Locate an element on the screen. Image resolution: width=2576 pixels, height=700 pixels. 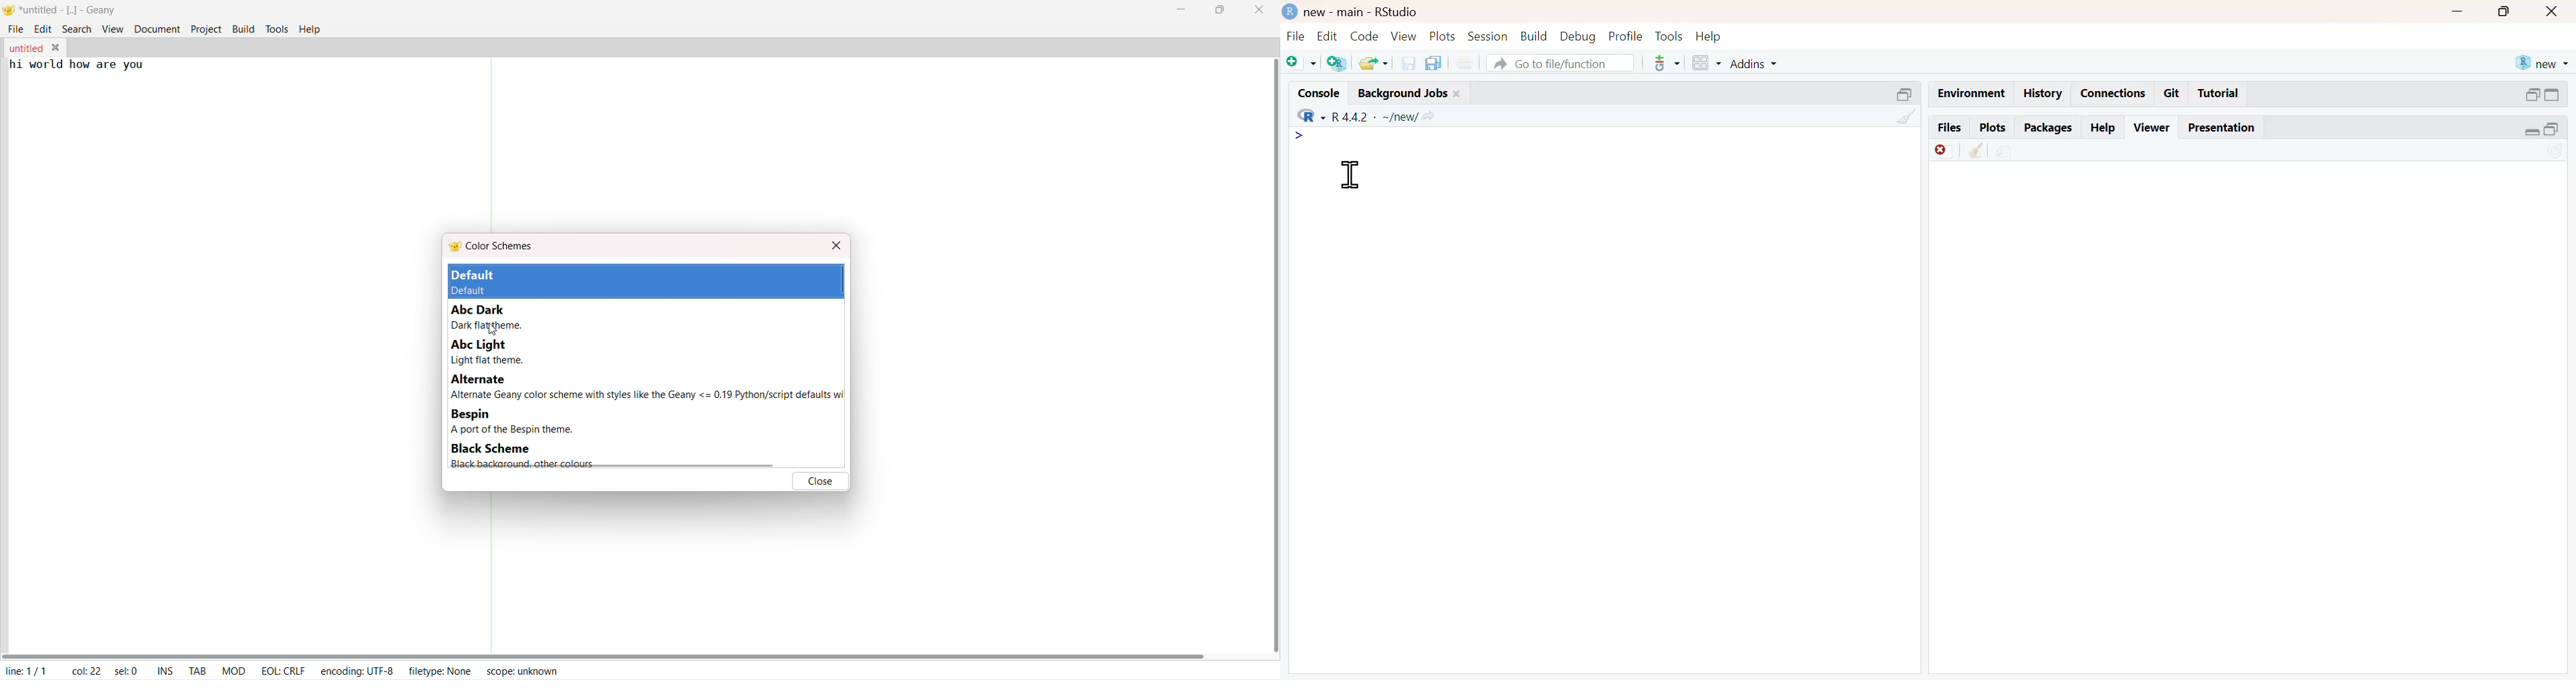
files is located at coordinates (1950, 128).